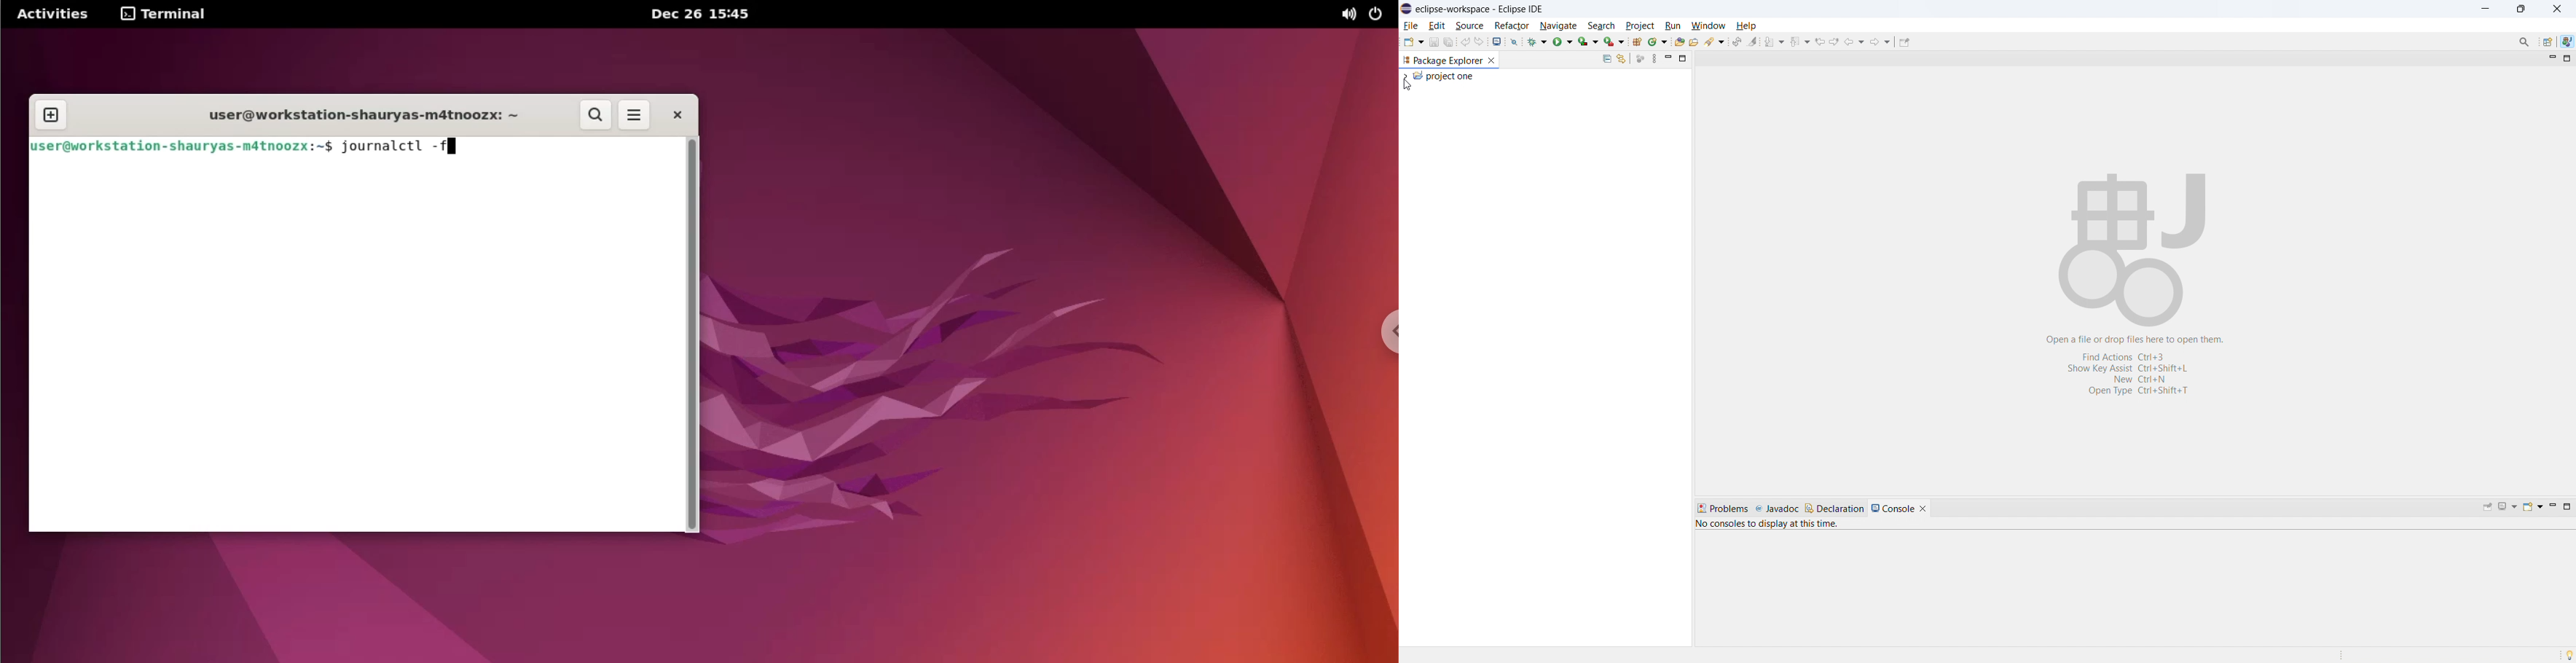 Image resolution: width=2576 pixels, height=672 pixels. What do you see at coordinates (593, 116) in the screenshot?
I see `search ` at bounding box center [593, 116].